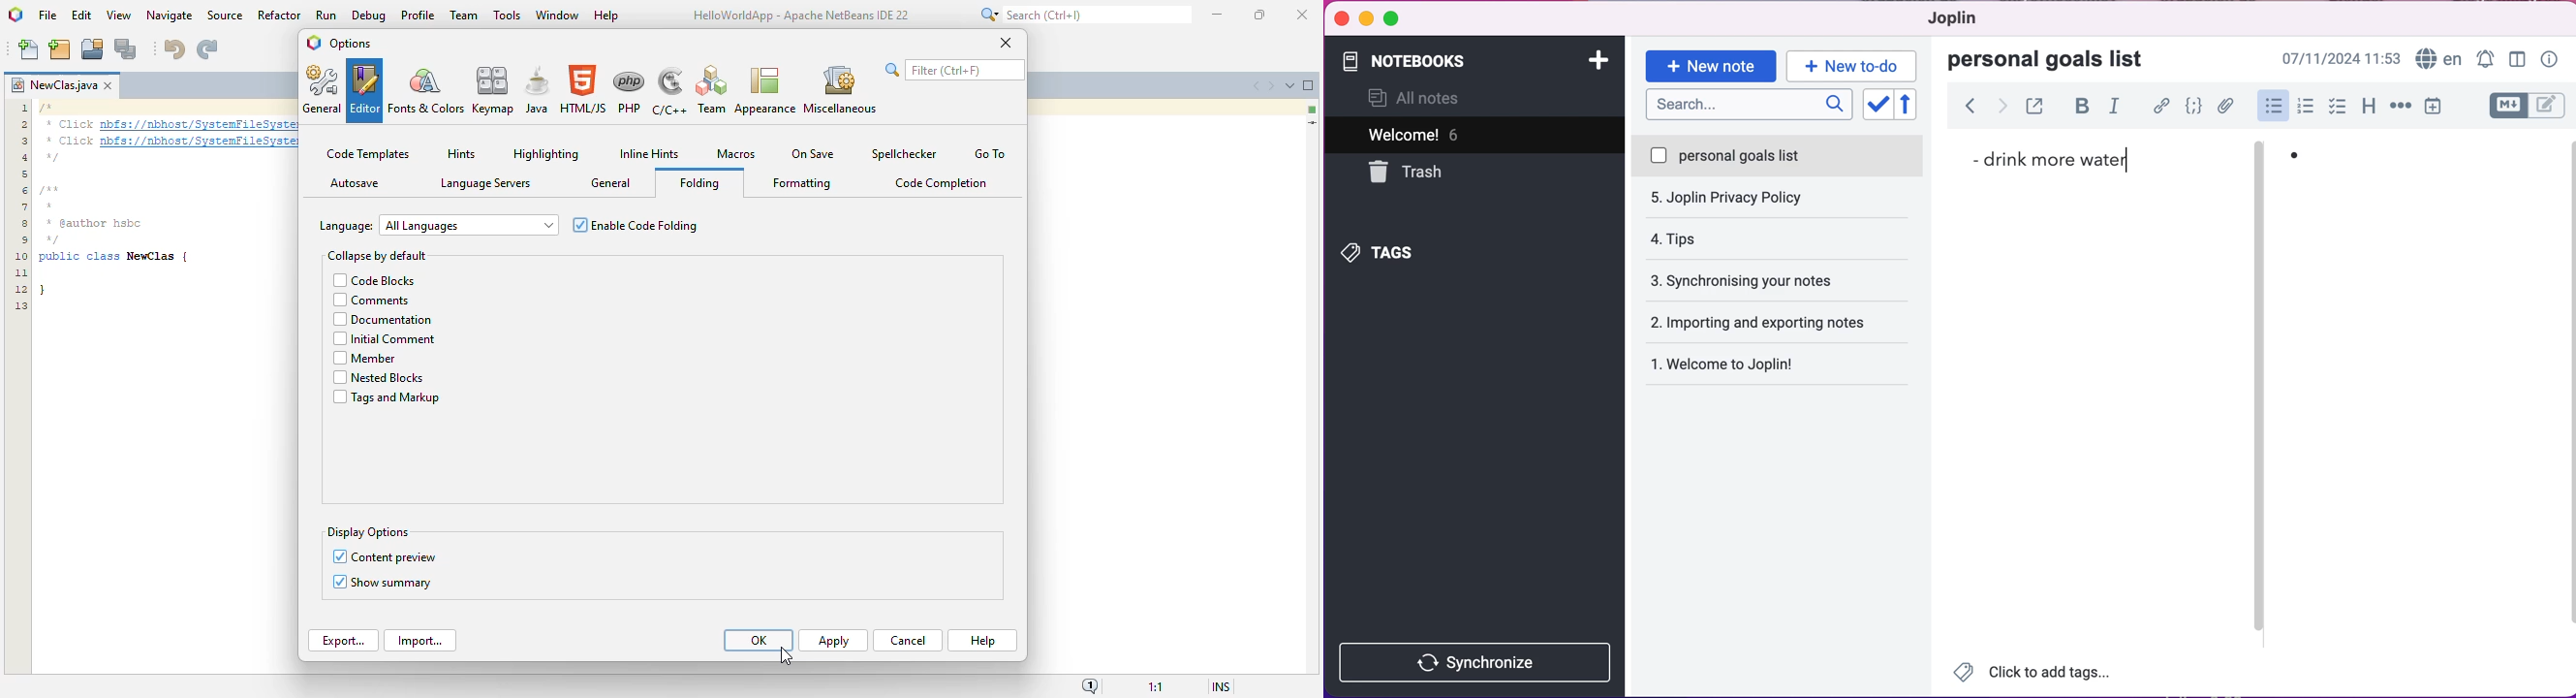 The image size is (2576, 700). What do you see at coordinates (1341, 18) in the screenshot?
I see `close` at bounding box center [1341, 18].